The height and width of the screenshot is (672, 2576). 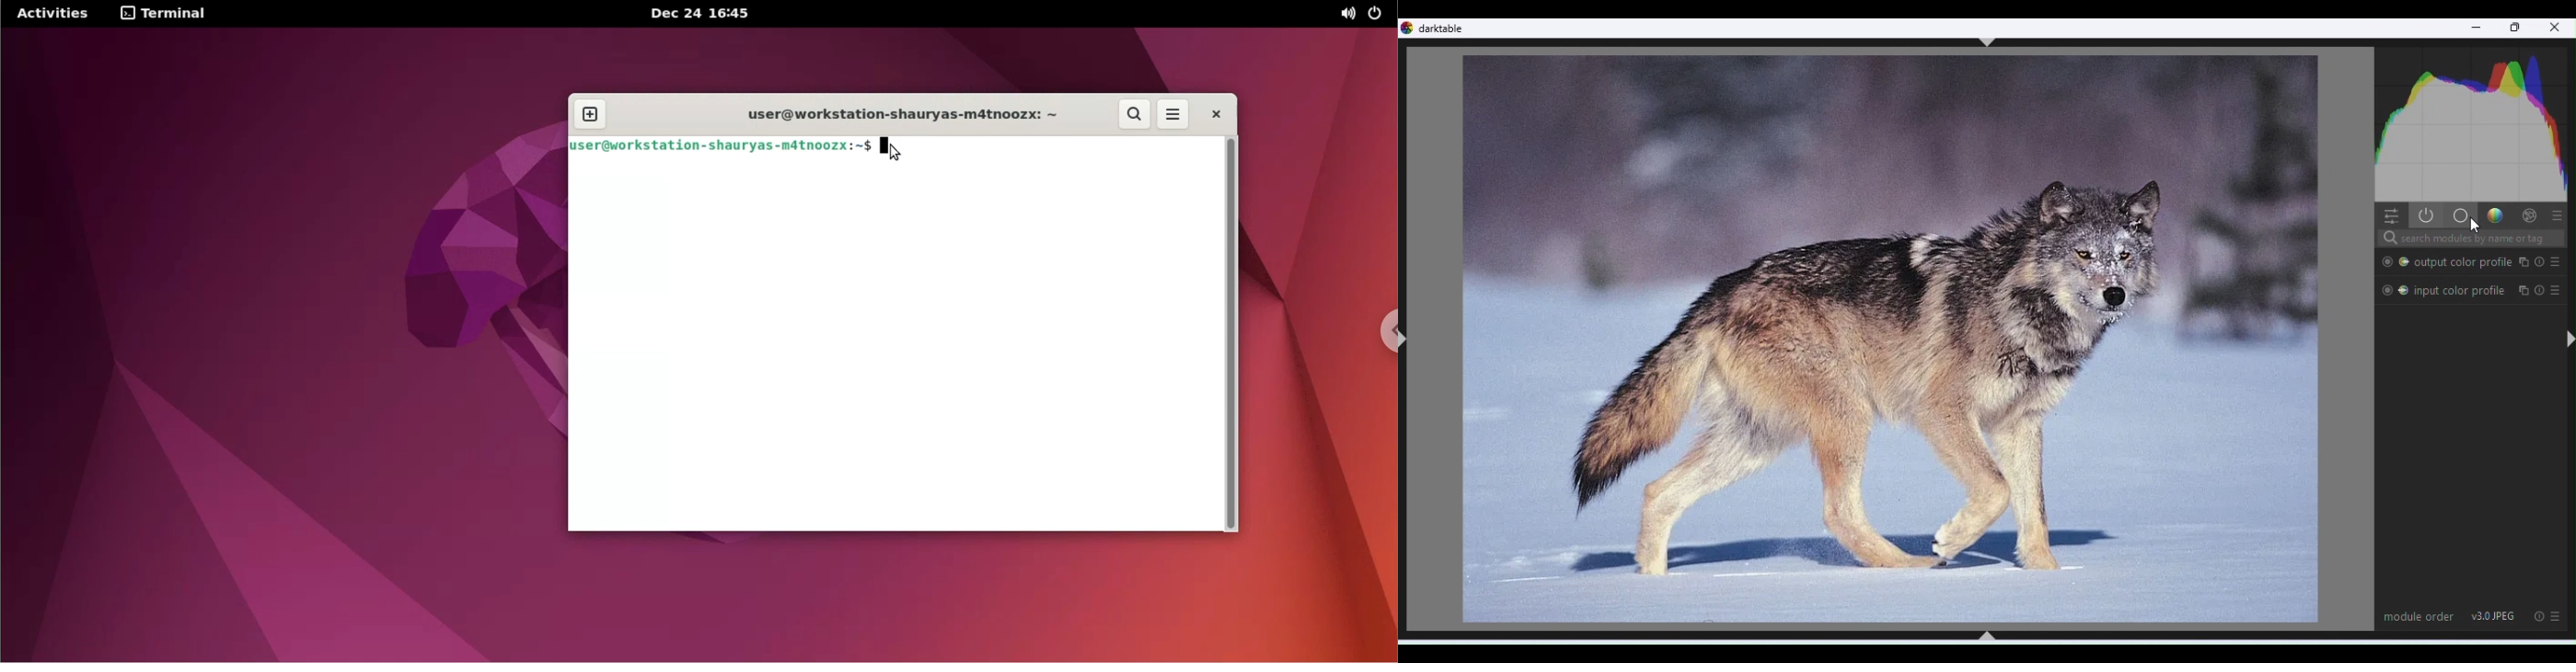 I want to click on Image, so click(x=1887, y=339).